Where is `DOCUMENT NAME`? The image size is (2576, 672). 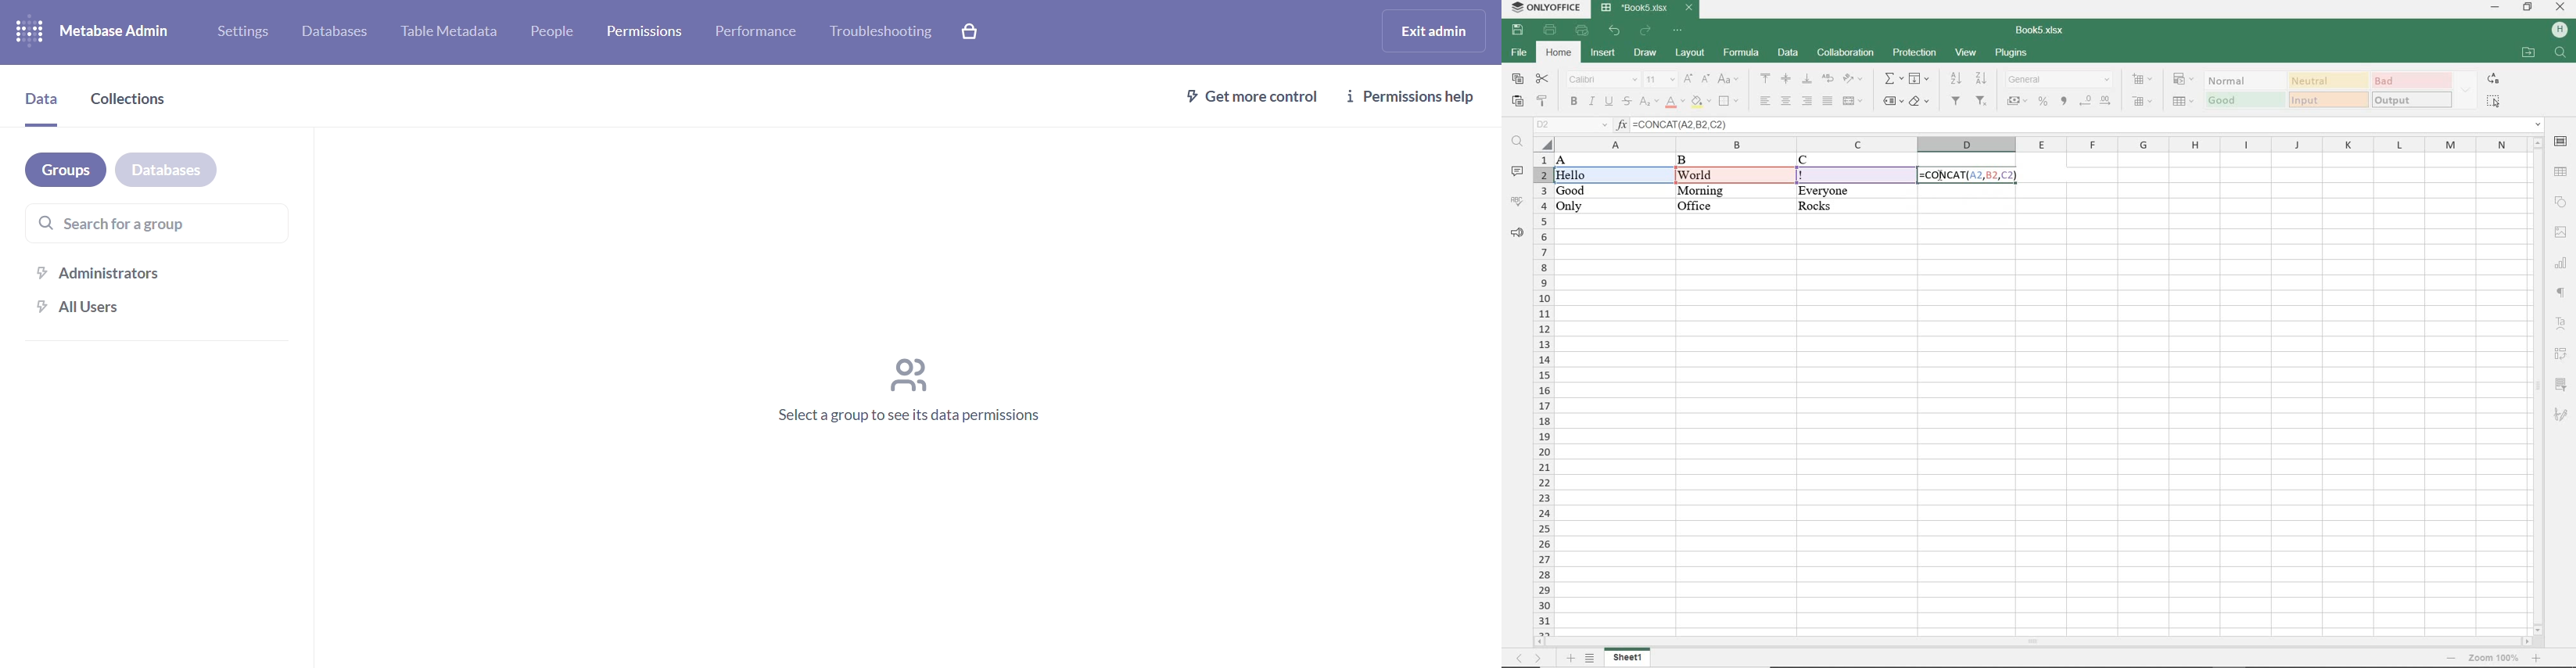
DOCUMENT NAME is located at coordinates (1649, 9).